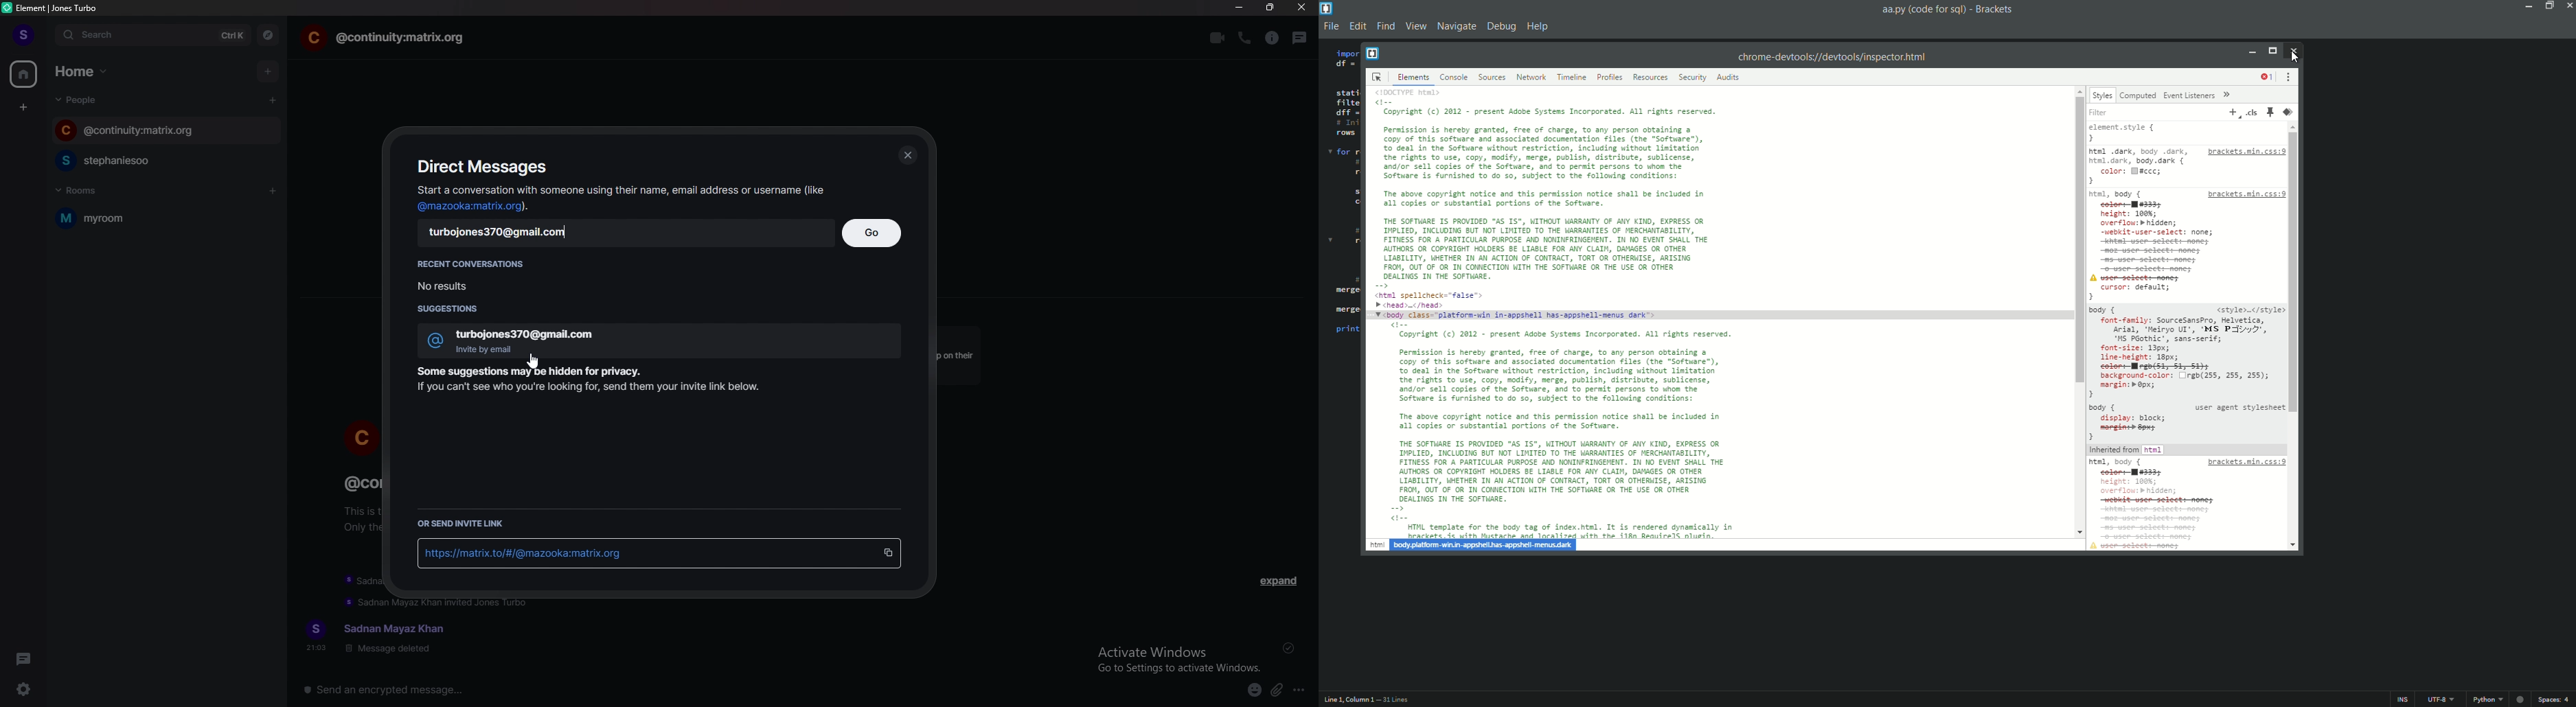  What do you see at coordinates (1609, 77) in the screenshot?
I see `profiles` at bounding box center [1609, 77].